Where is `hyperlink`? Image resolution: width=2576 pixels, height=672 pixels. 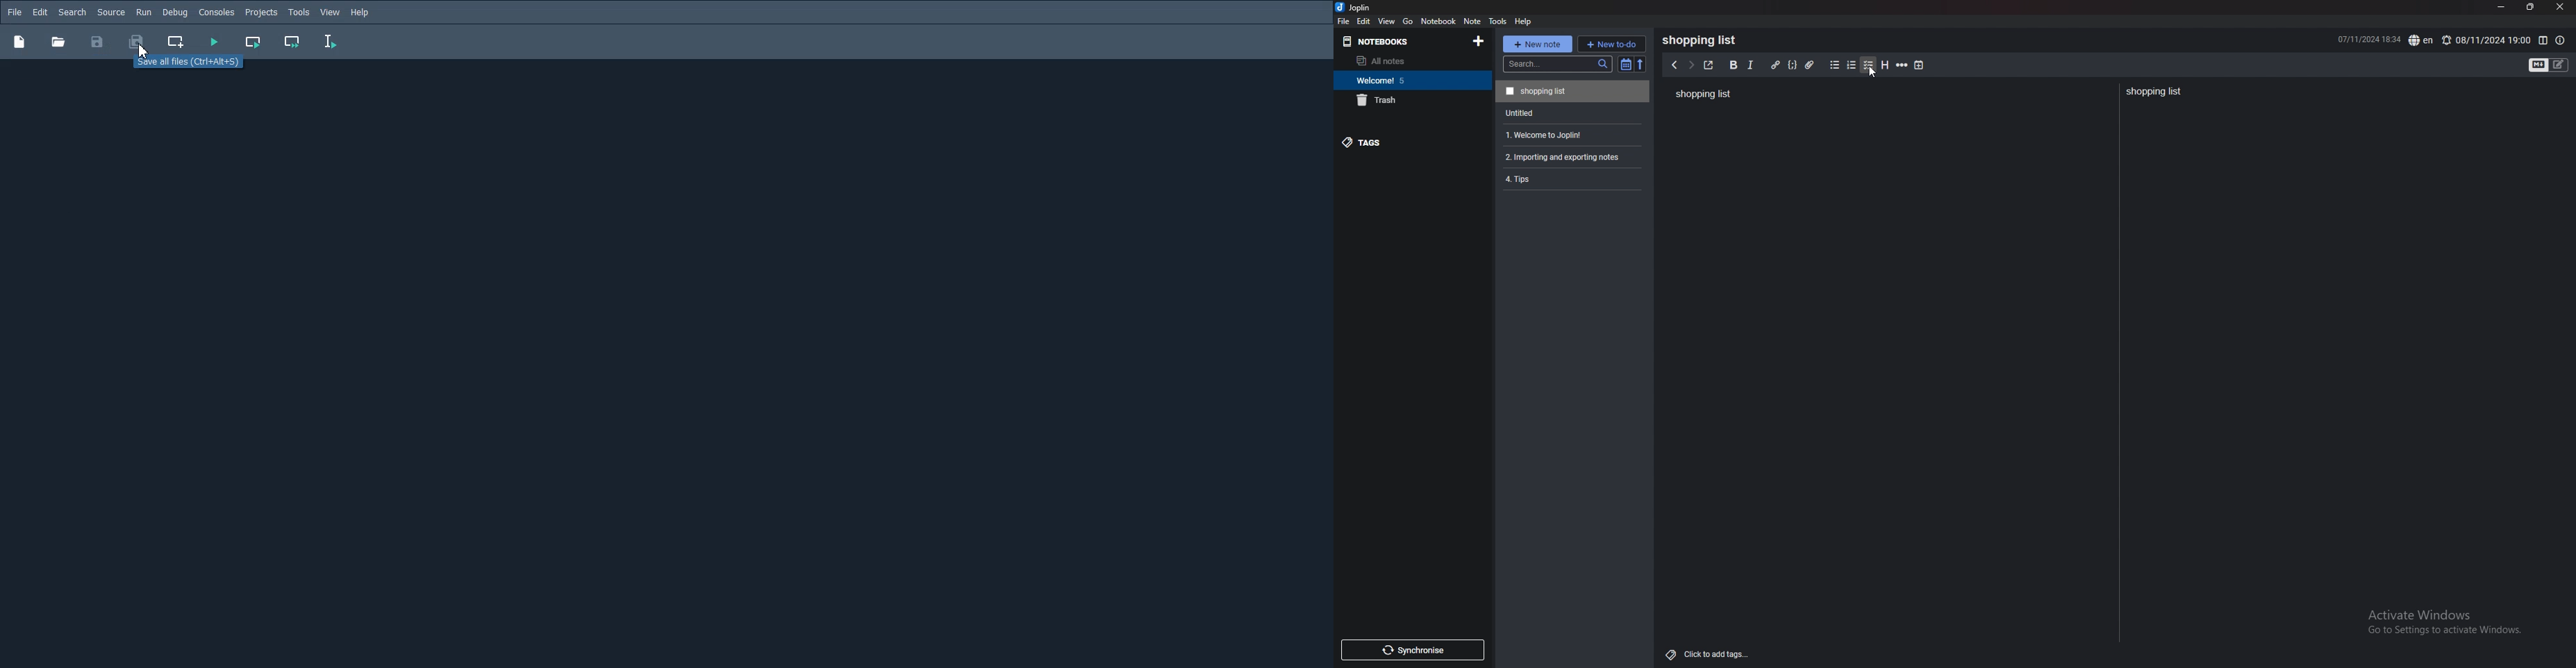
hyperlink is located at coordinates (1776, 65).